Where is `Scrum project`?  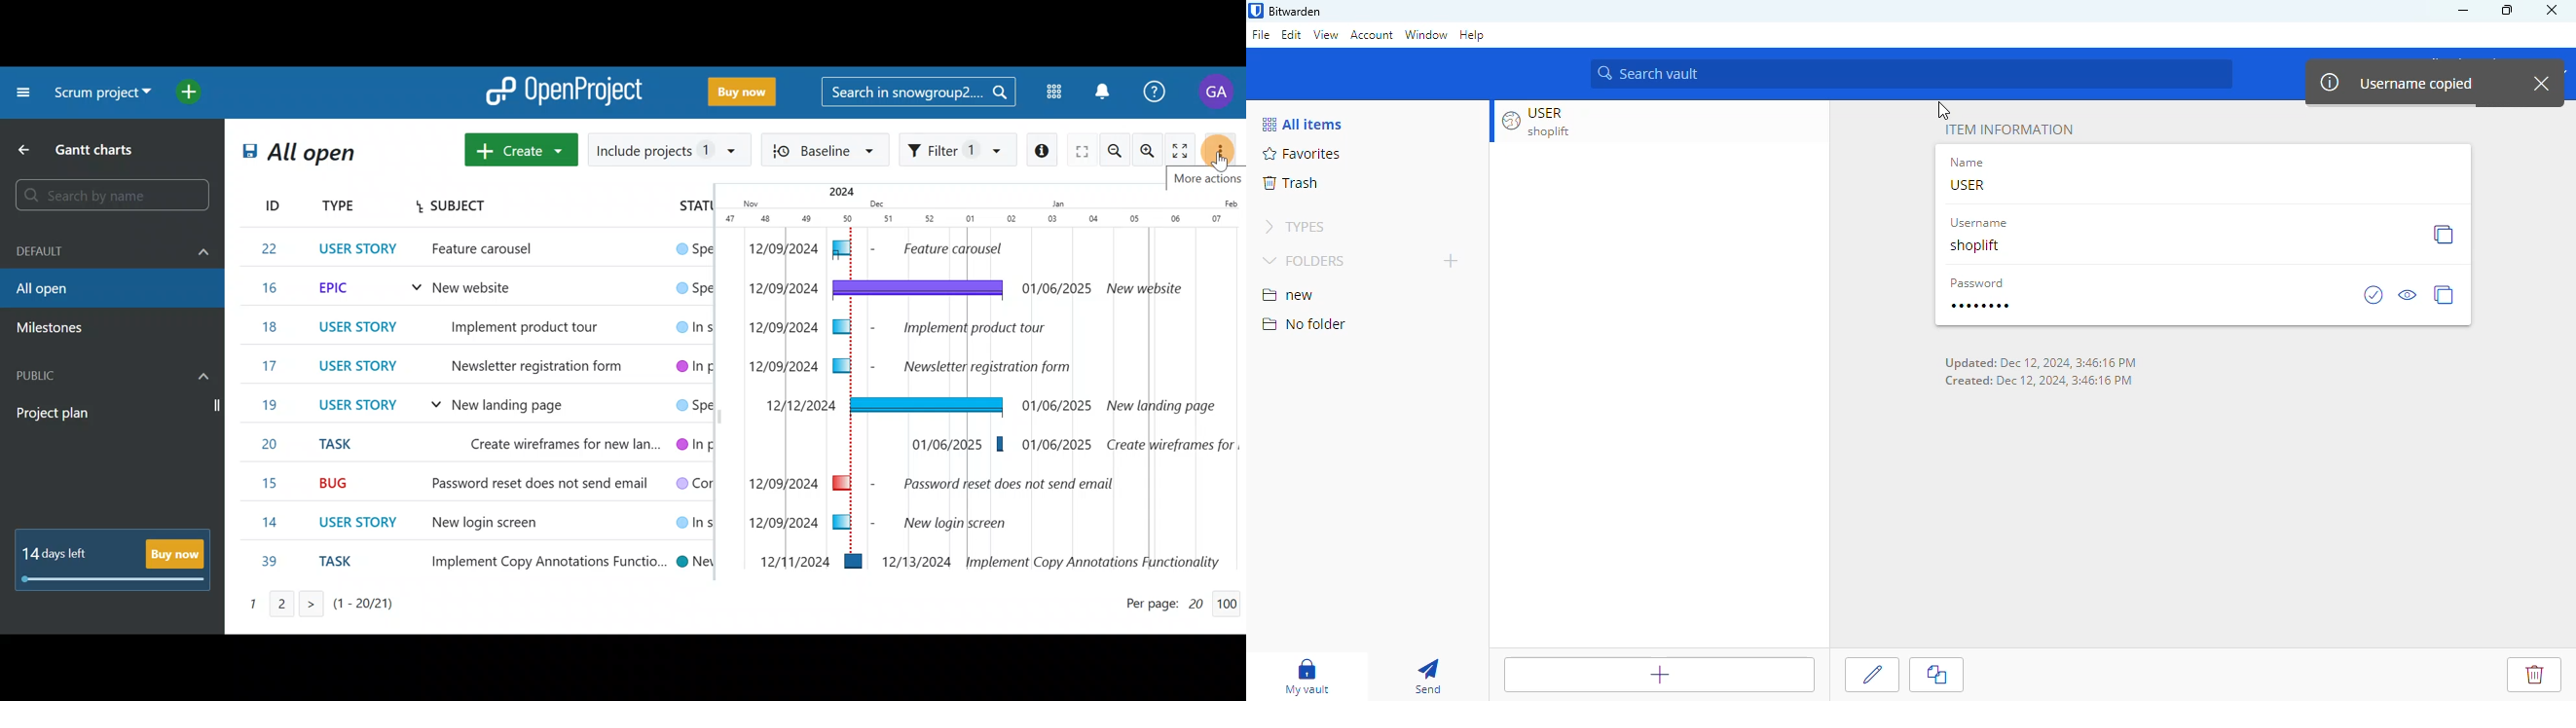 Scrum project is located at coordinates (101, 92).